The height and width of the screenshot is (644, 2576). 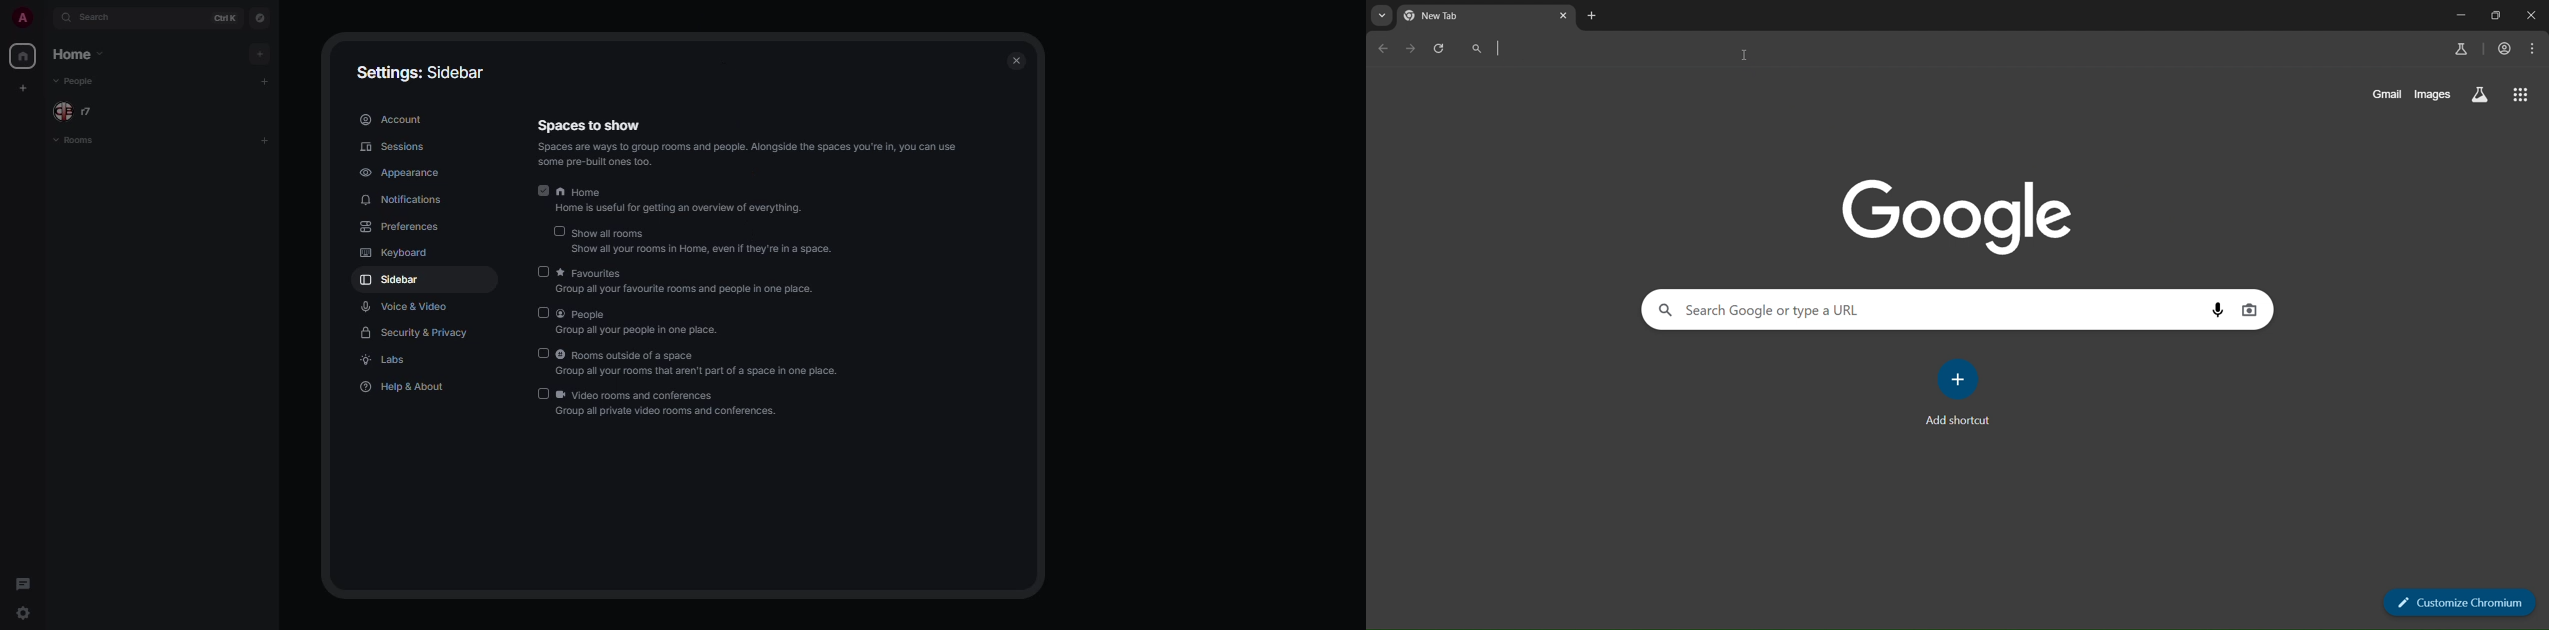 I want to click on cursor, so click(x=1743, y=56).